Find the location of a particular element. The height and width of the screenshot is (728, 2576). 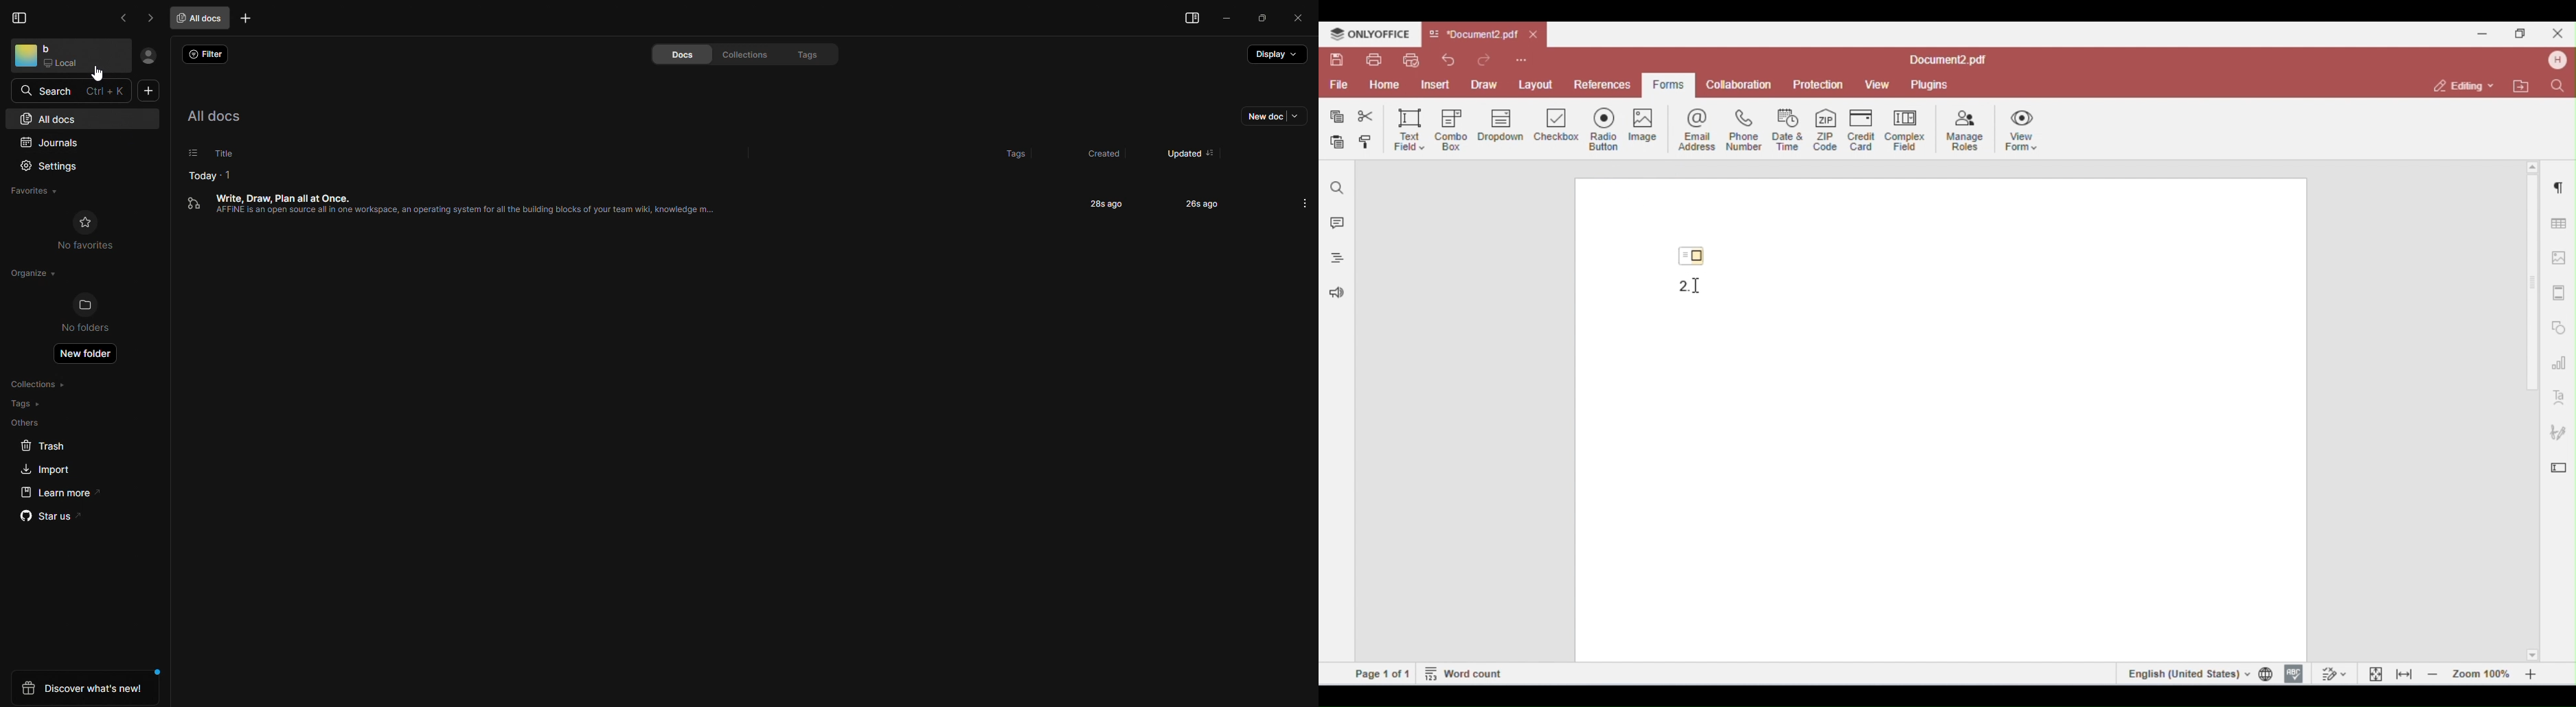

fit to page is located at coordinates (2376, 673).